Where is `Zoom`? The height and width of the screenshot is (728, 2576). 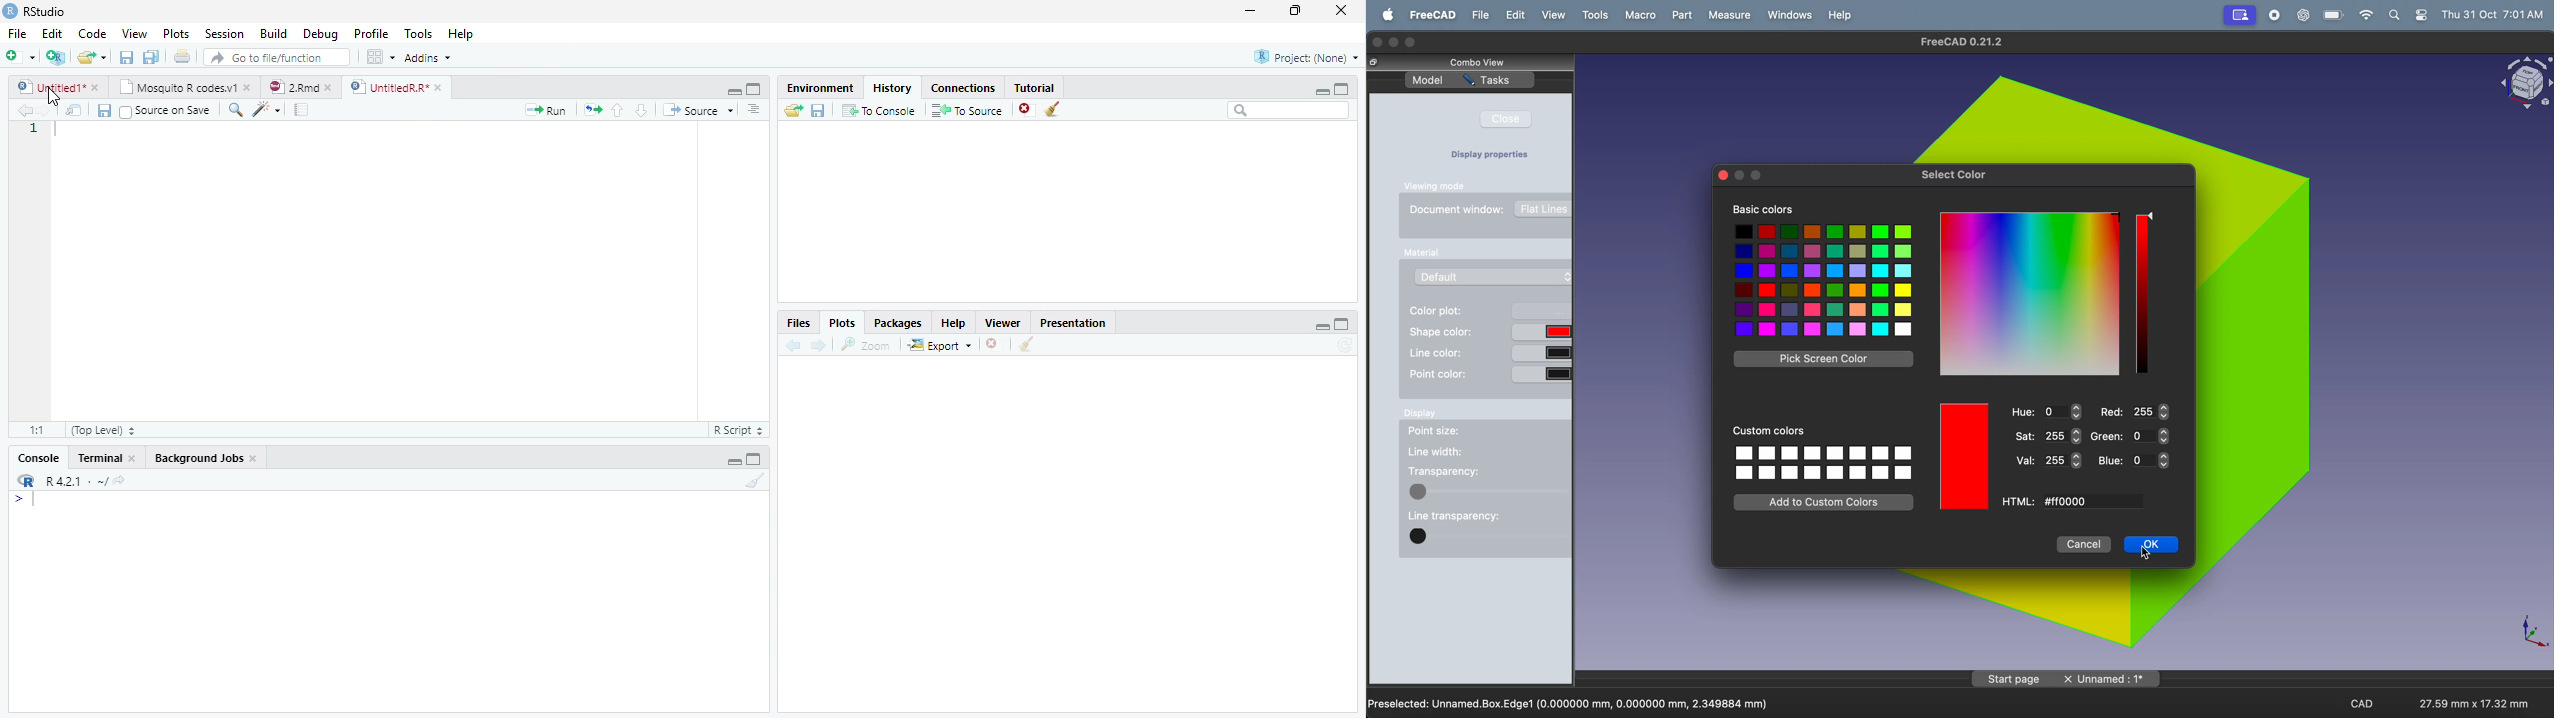
Zoom is located at coordinates (864, 345).